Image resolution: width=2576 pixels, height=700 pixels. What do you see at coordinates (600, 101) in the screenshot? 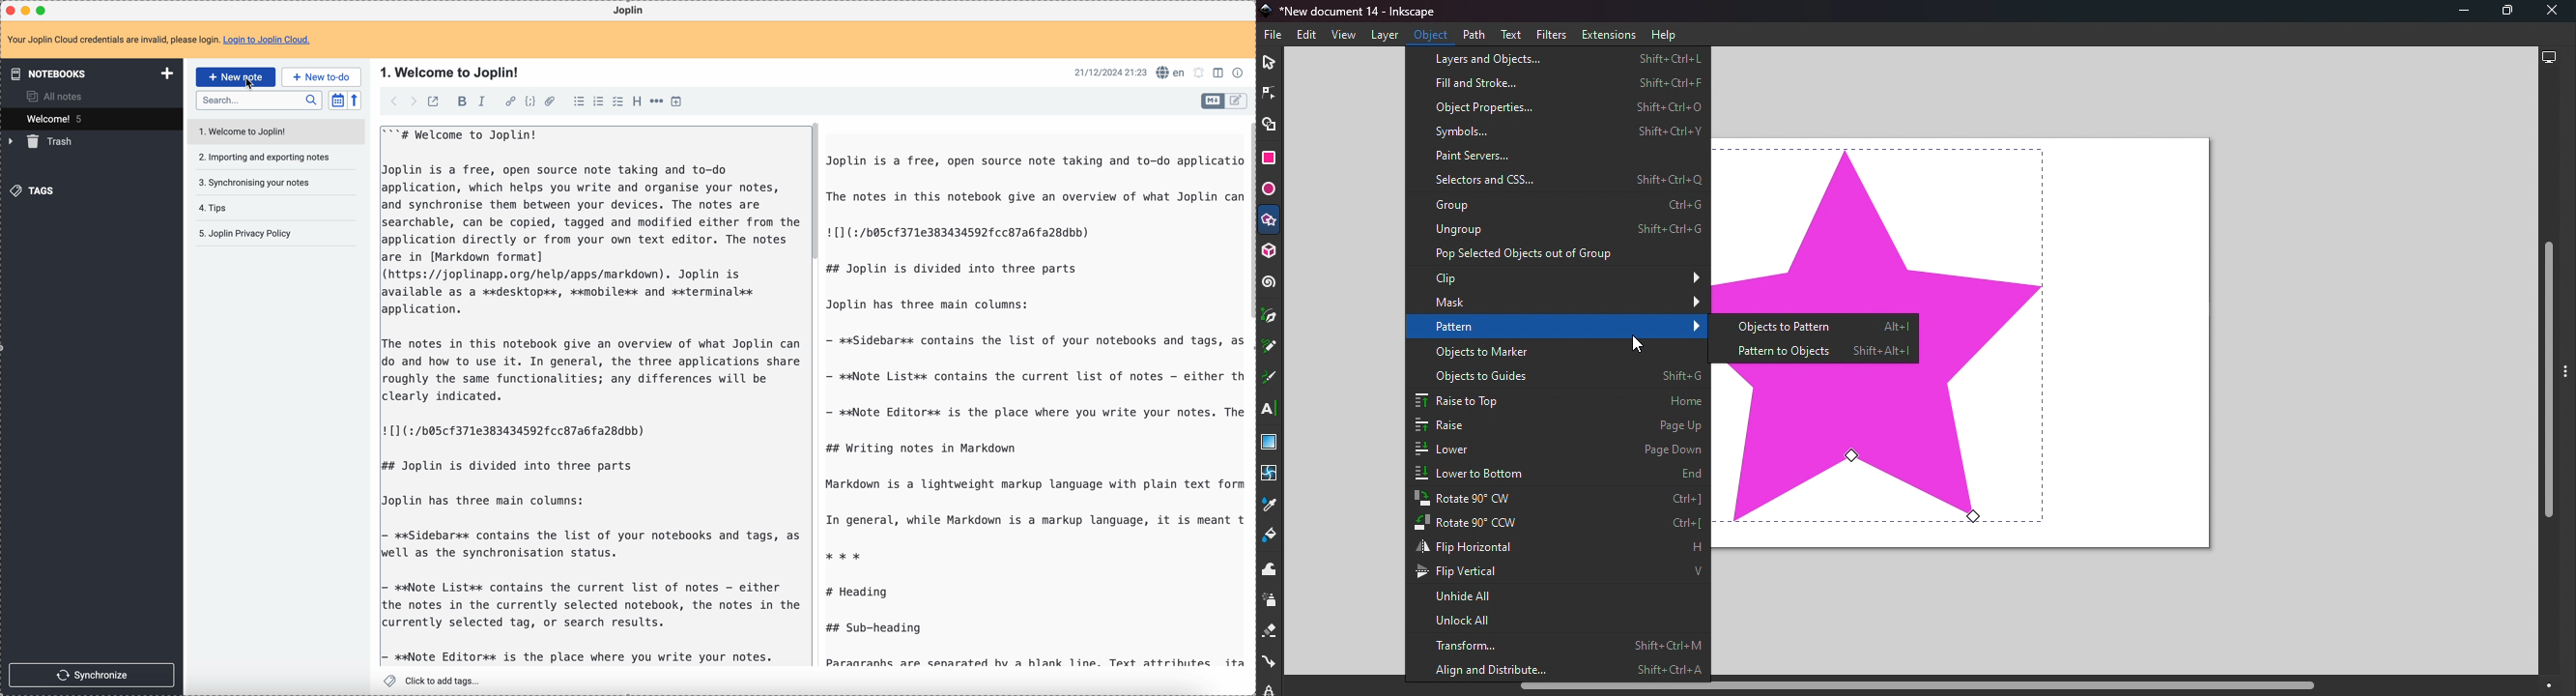
I see `numbered list` at bounding box center [600, 101].